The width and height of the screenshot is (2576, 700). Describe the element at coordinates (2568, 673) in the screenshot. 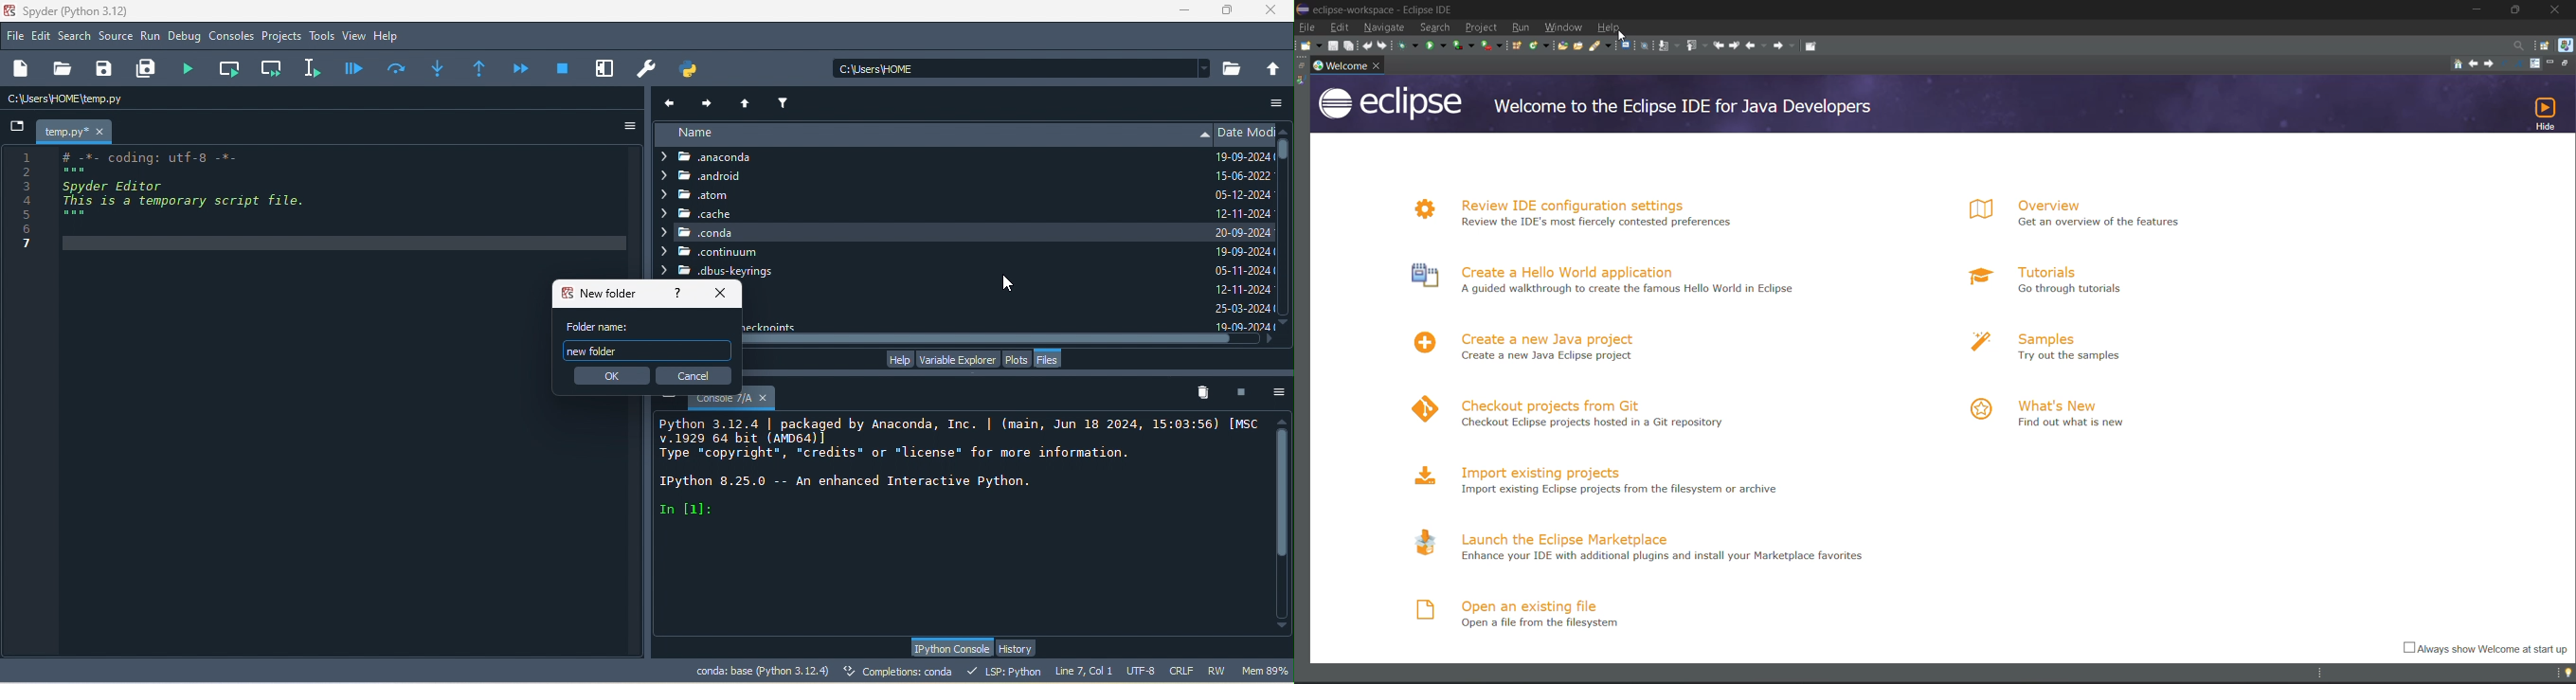

I see `tip of the day` at that location.